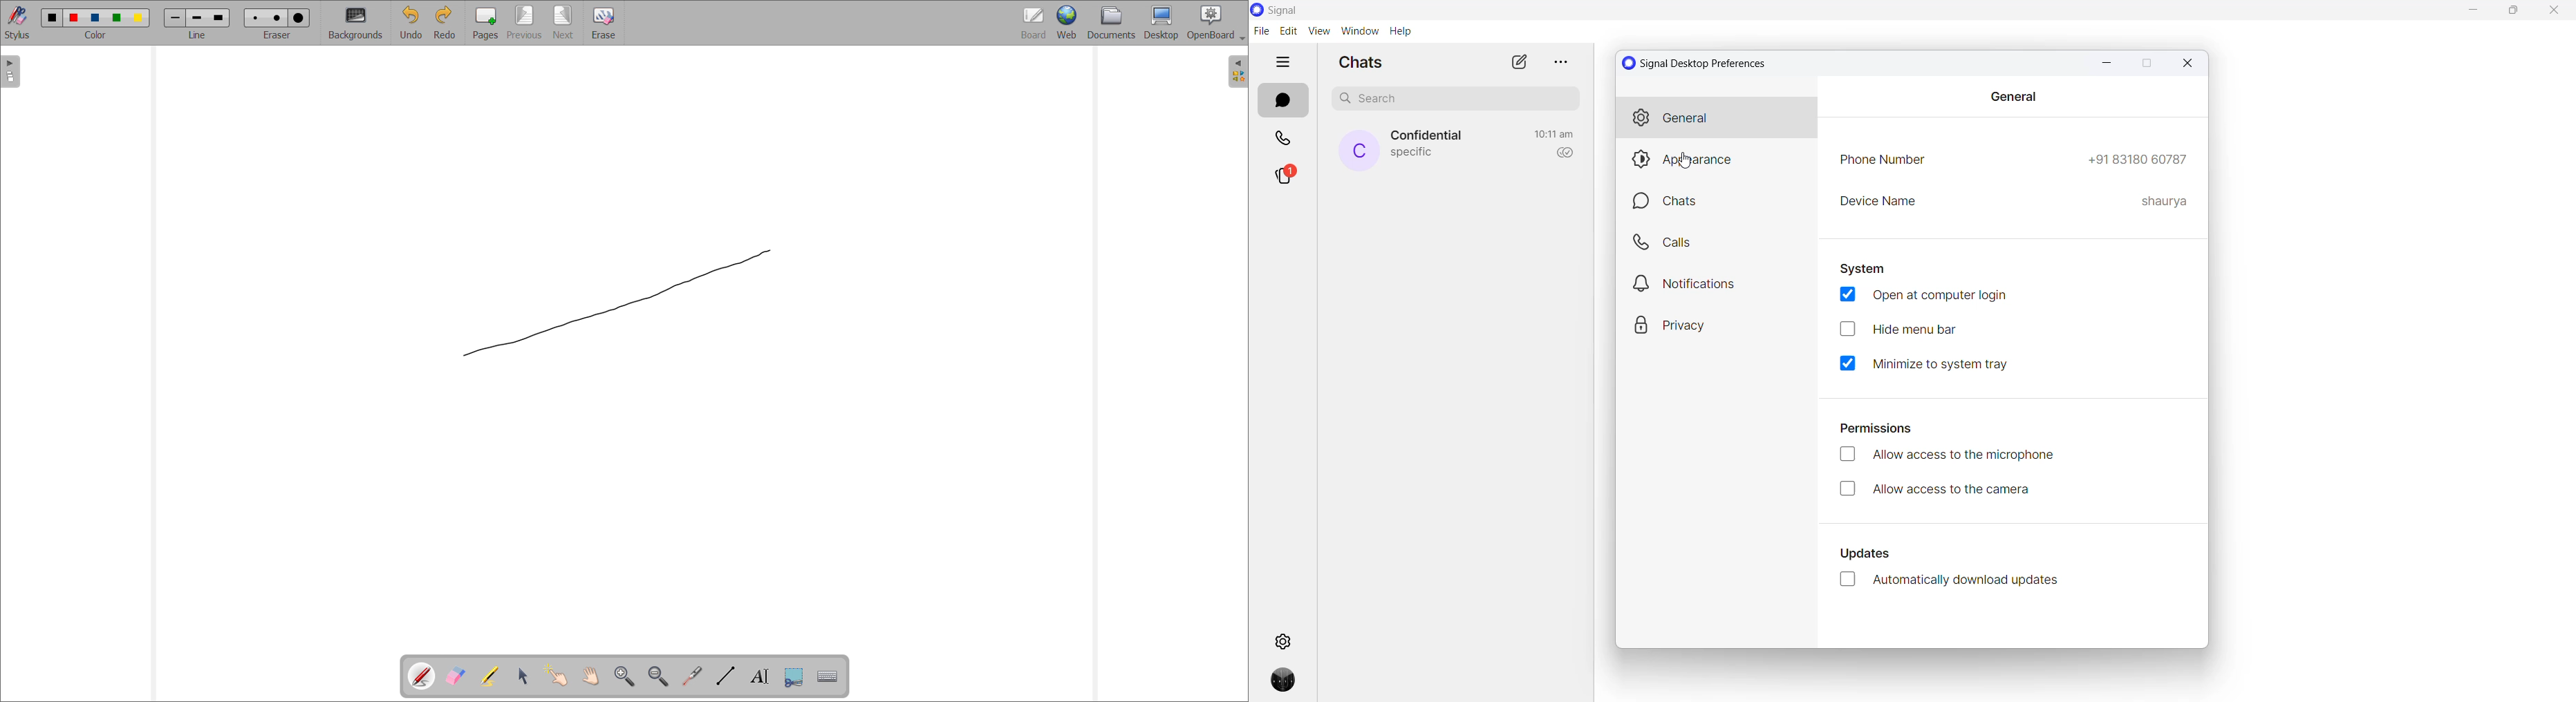 The image size is (2576, 728). I want to click on Eraser size, so click(256, 18).